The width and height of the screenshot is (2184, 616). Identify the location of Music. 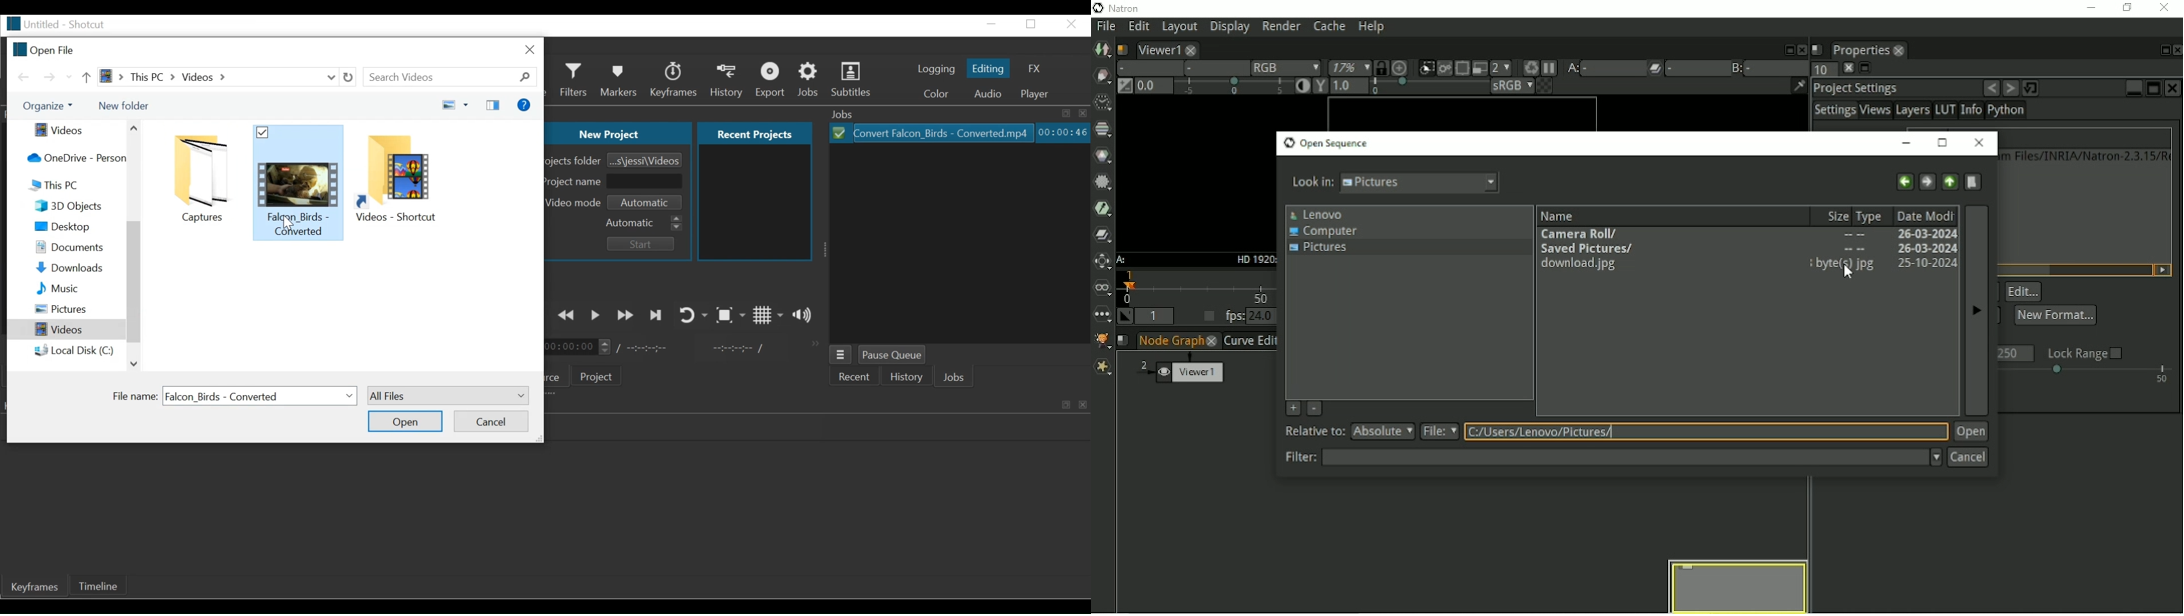
(74, 287).